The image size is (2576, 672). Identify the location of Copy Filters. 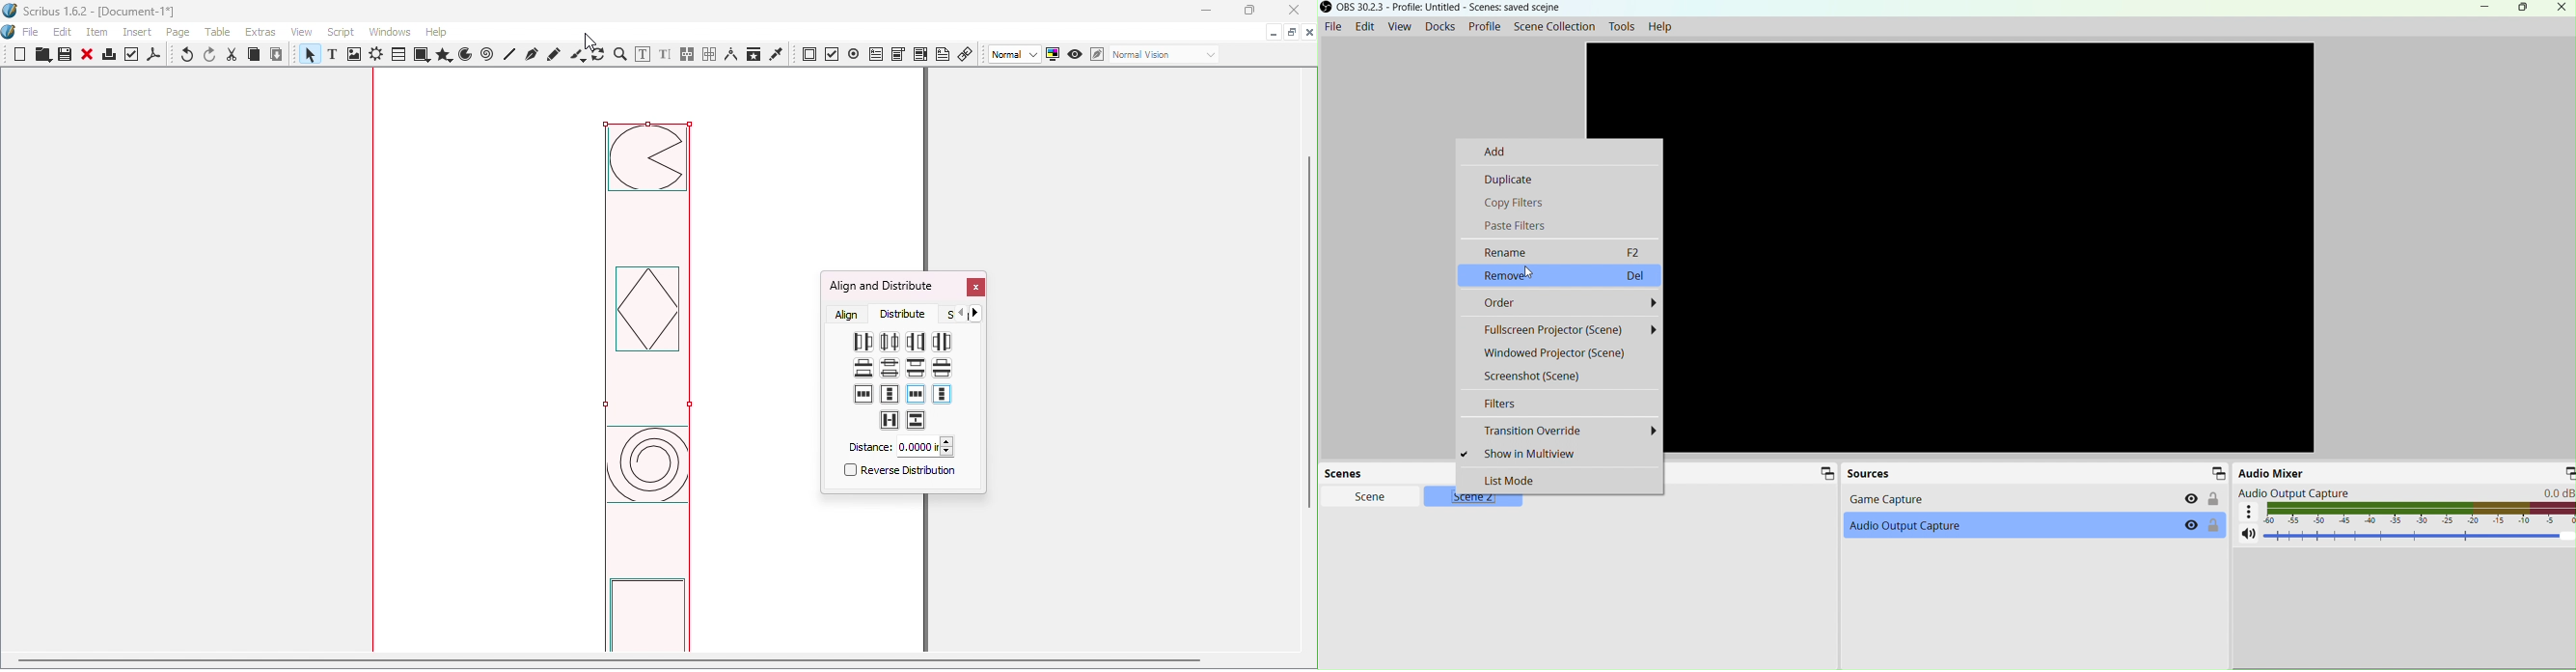
(1560, 202).